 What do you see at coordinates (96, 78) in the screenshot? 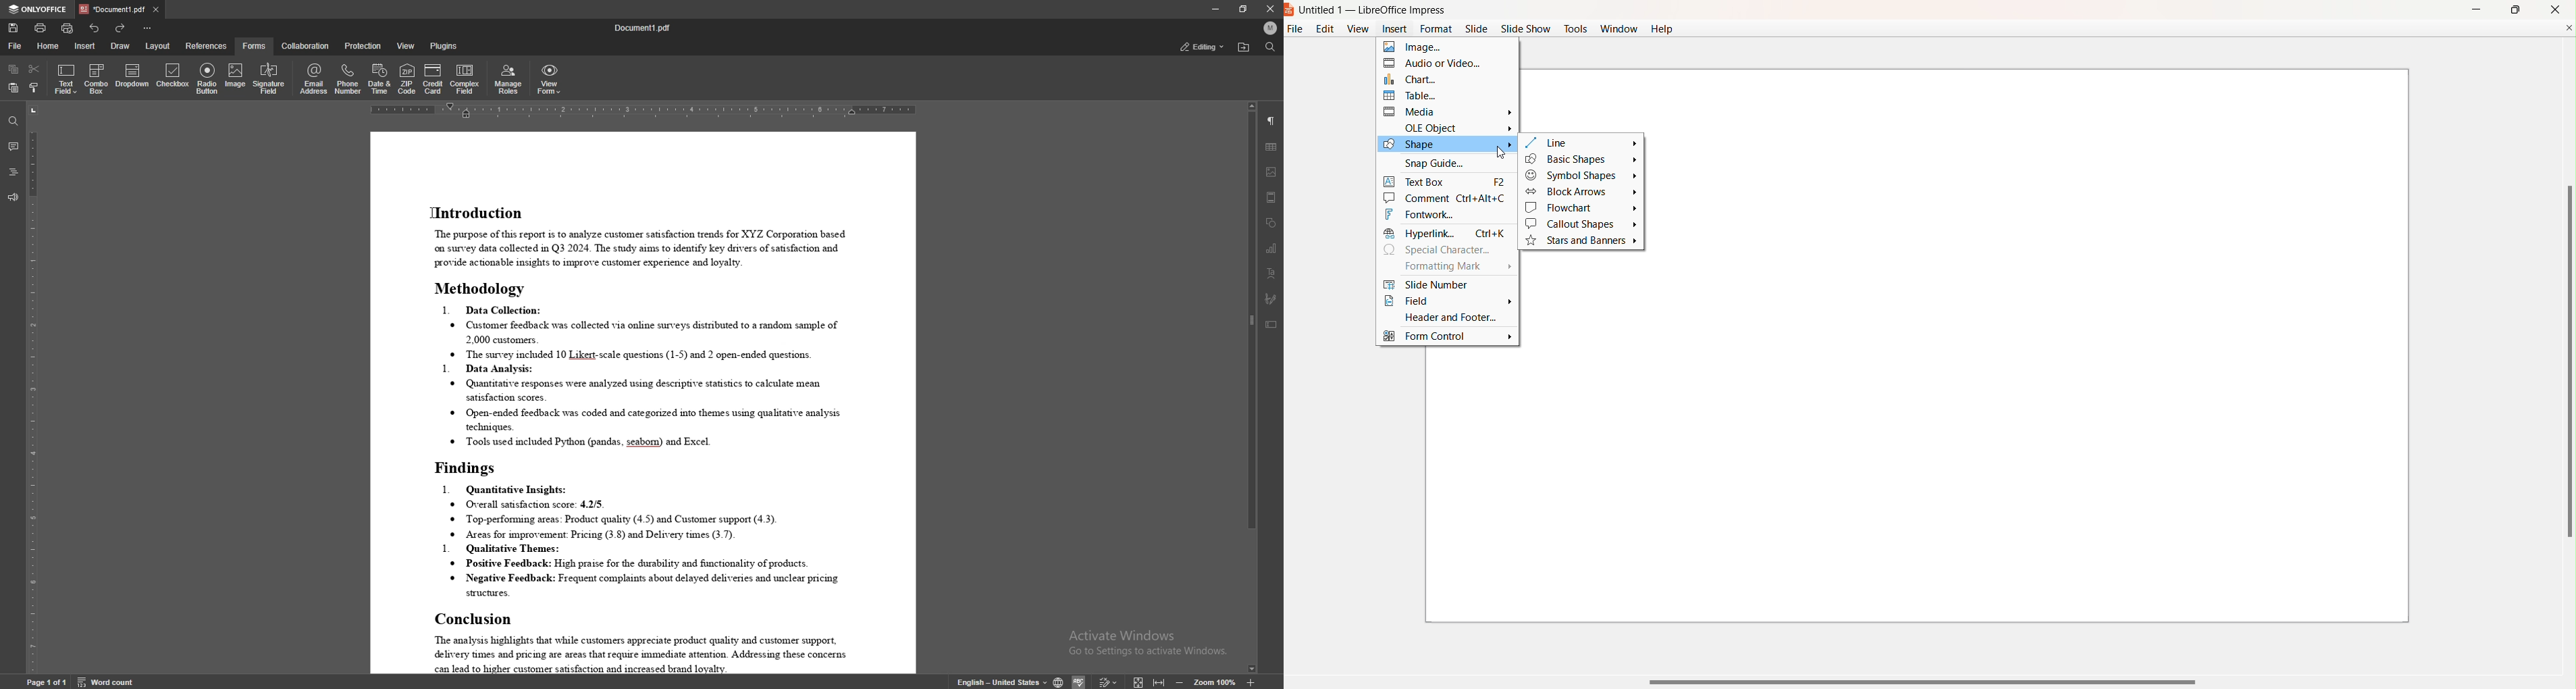
I see `combo box` at bounding box center [96, 78].